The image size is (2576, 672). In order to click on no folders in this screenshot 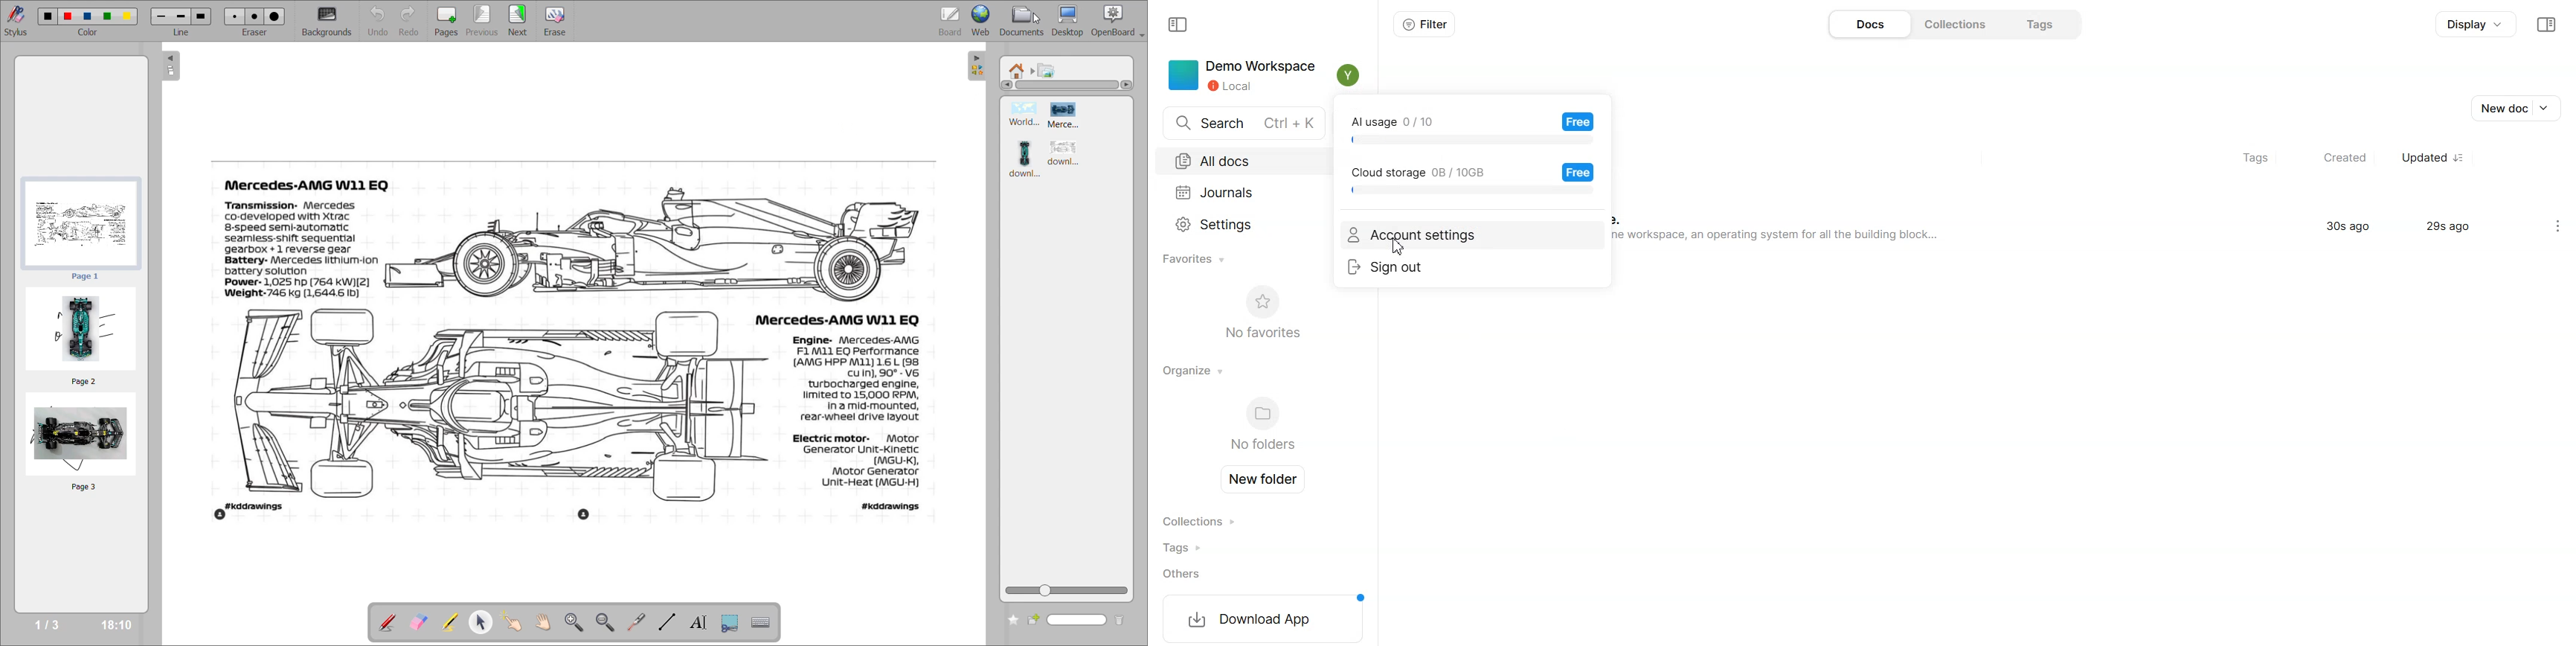, I will do `click(1259, 426)`.